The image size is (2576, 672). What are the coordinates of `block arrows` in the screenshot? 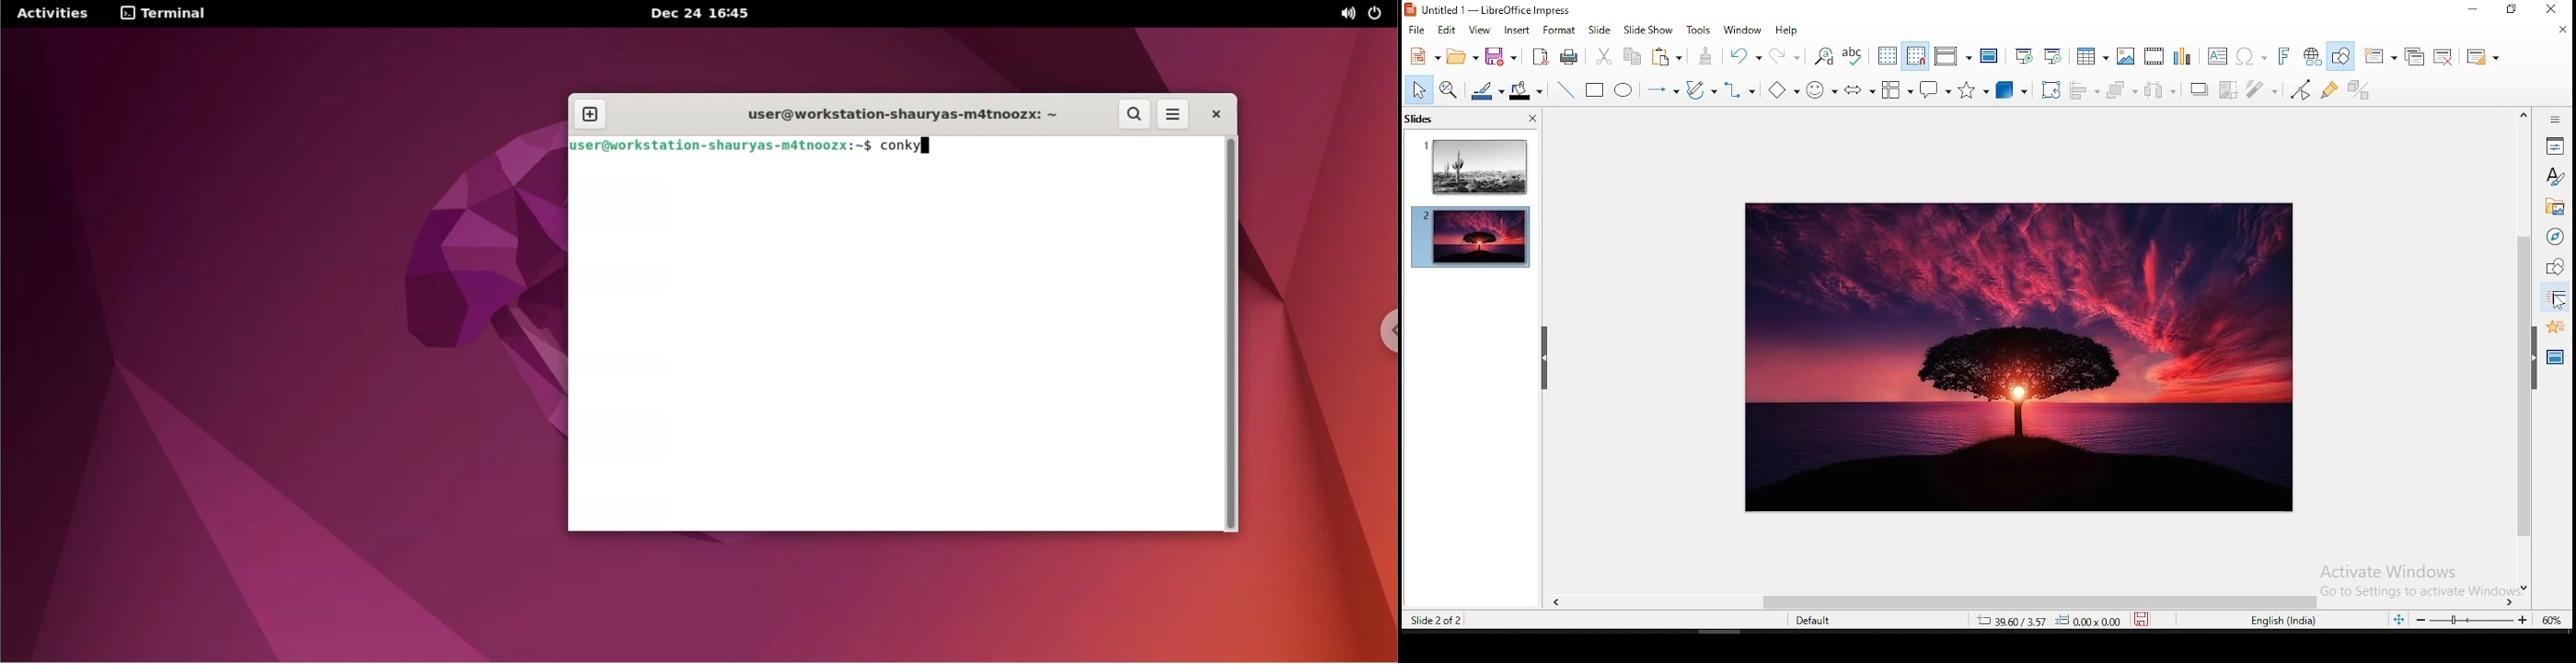 It's located at (1861, 92).